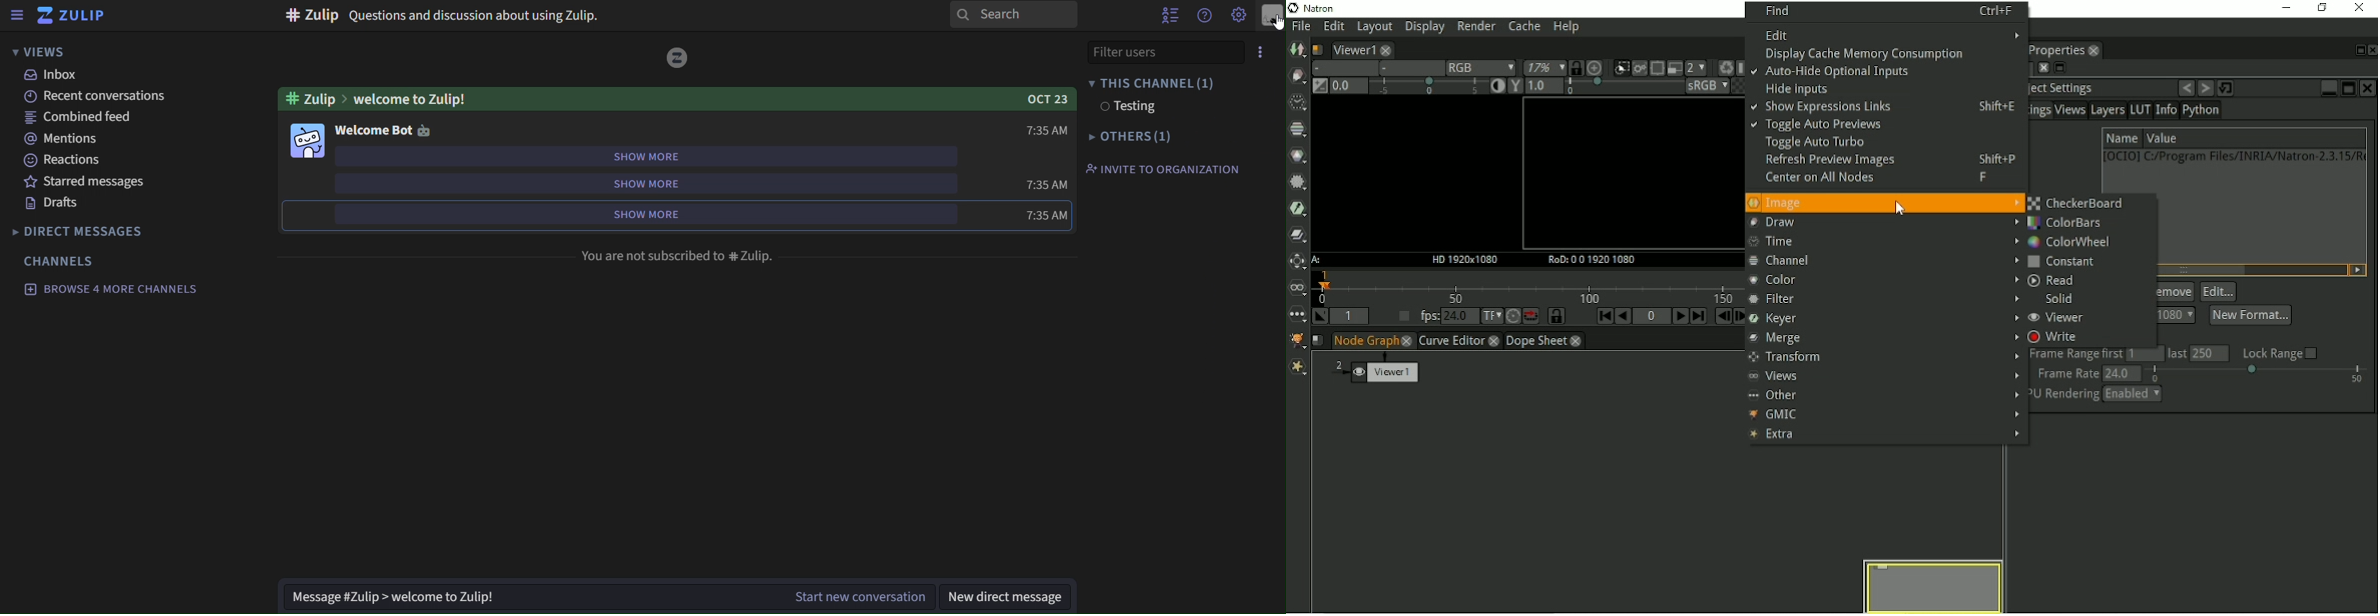  What do you see at coordinates (528, 600) in the screenshot?
I see `Message #Zulip>welcome to Zulip` at bounding box center [528, 600].